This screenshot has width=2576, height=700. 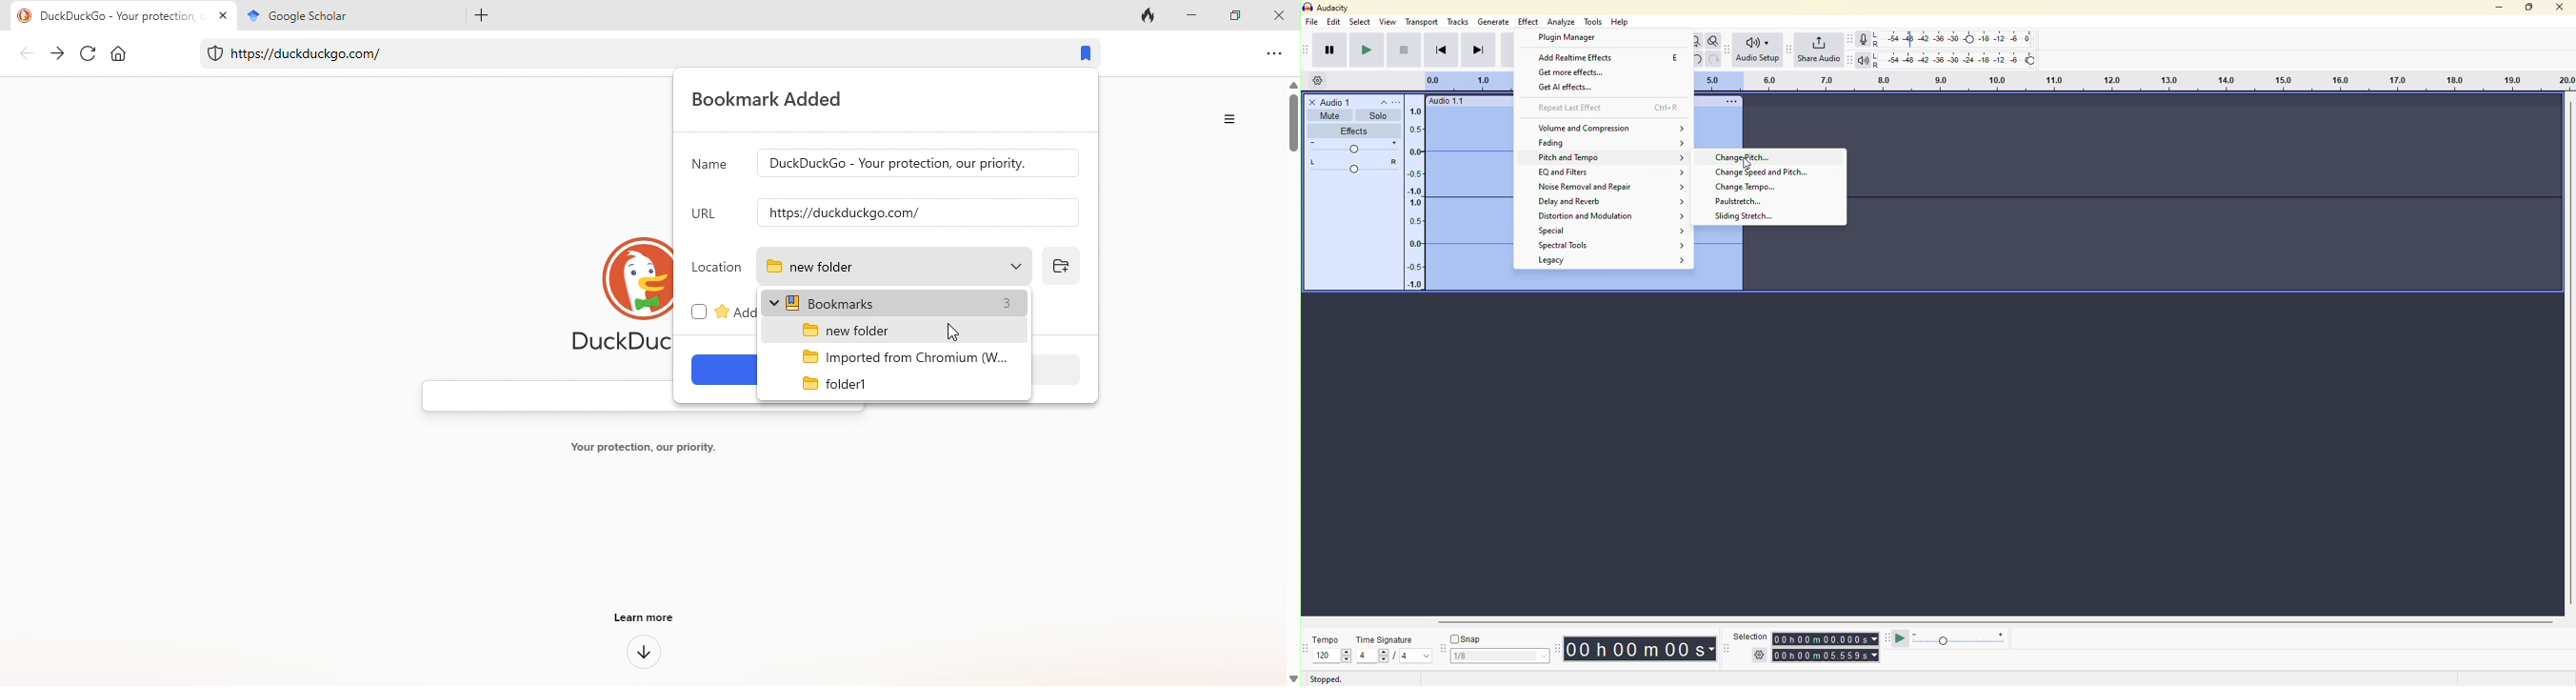 What do you see at coordinates (1570, 38) in the screenshot?
I see `plugin manager` at bounding box center [1570, 38].